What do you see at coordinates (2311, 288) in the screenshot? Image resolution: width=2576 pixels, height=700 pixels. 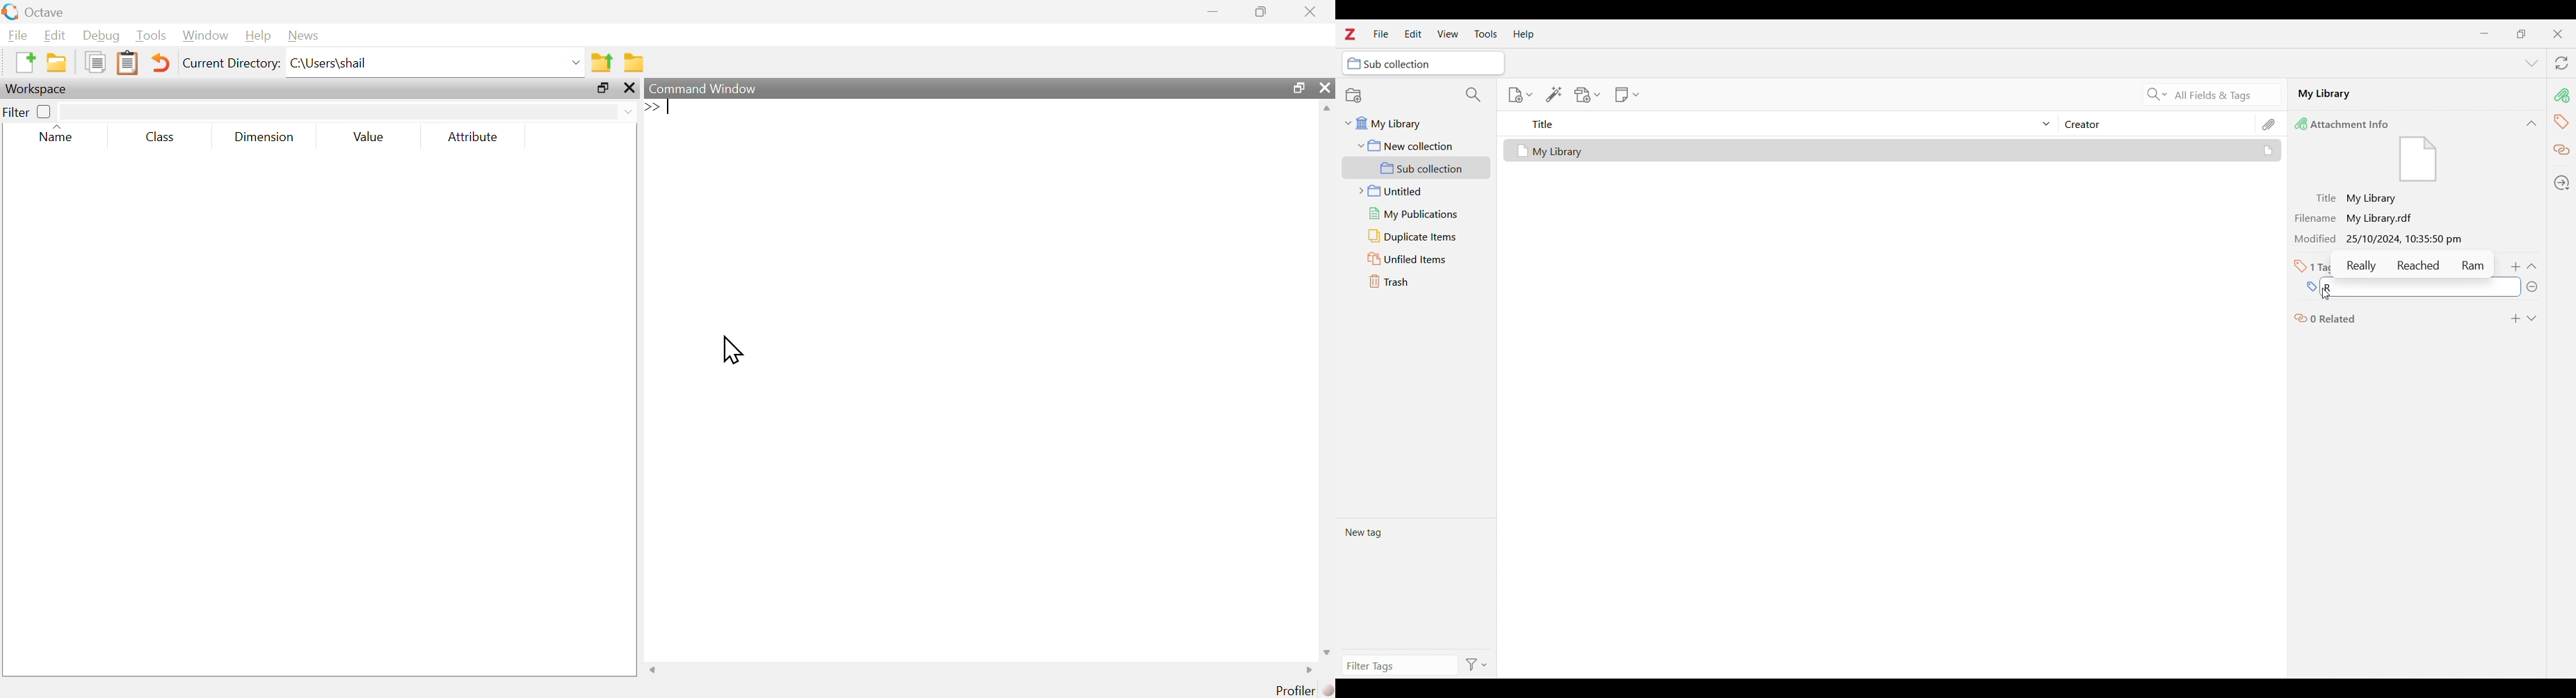 I see `Type in name of new tag` at bounding box center [2311, 288].